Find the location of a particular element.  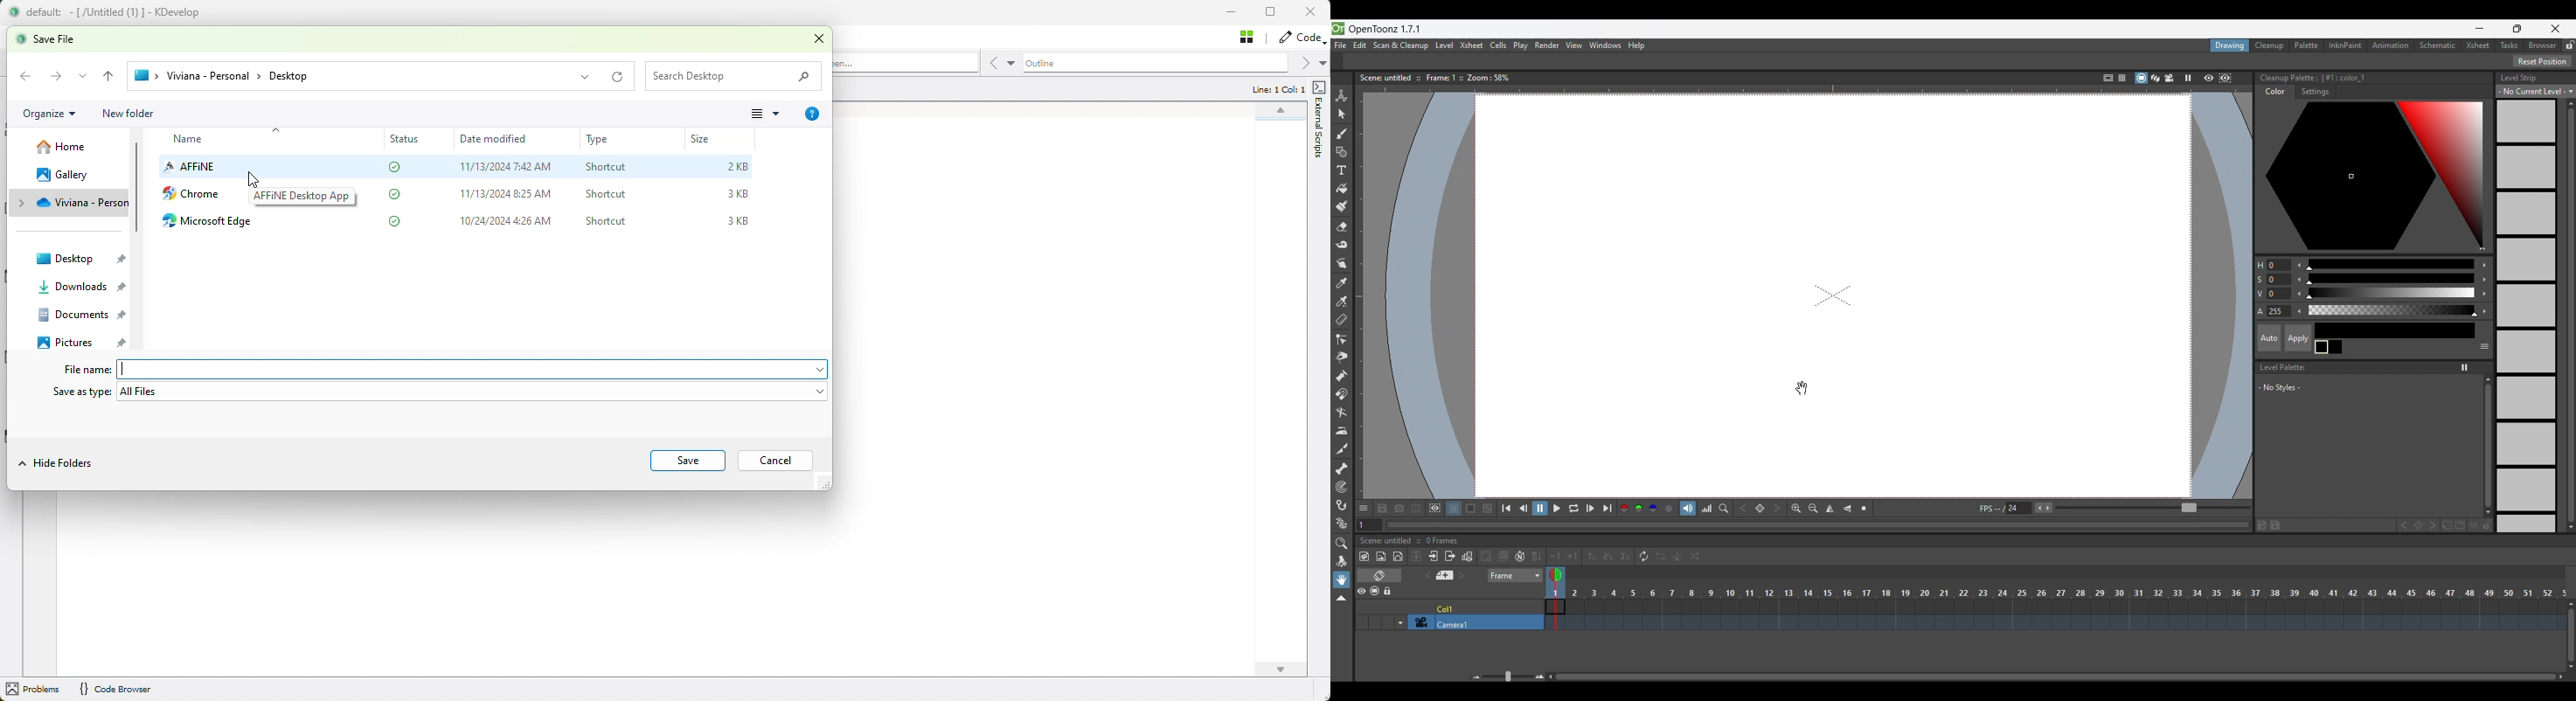

Fill in empty cells is located at coordinates (1537, 556).